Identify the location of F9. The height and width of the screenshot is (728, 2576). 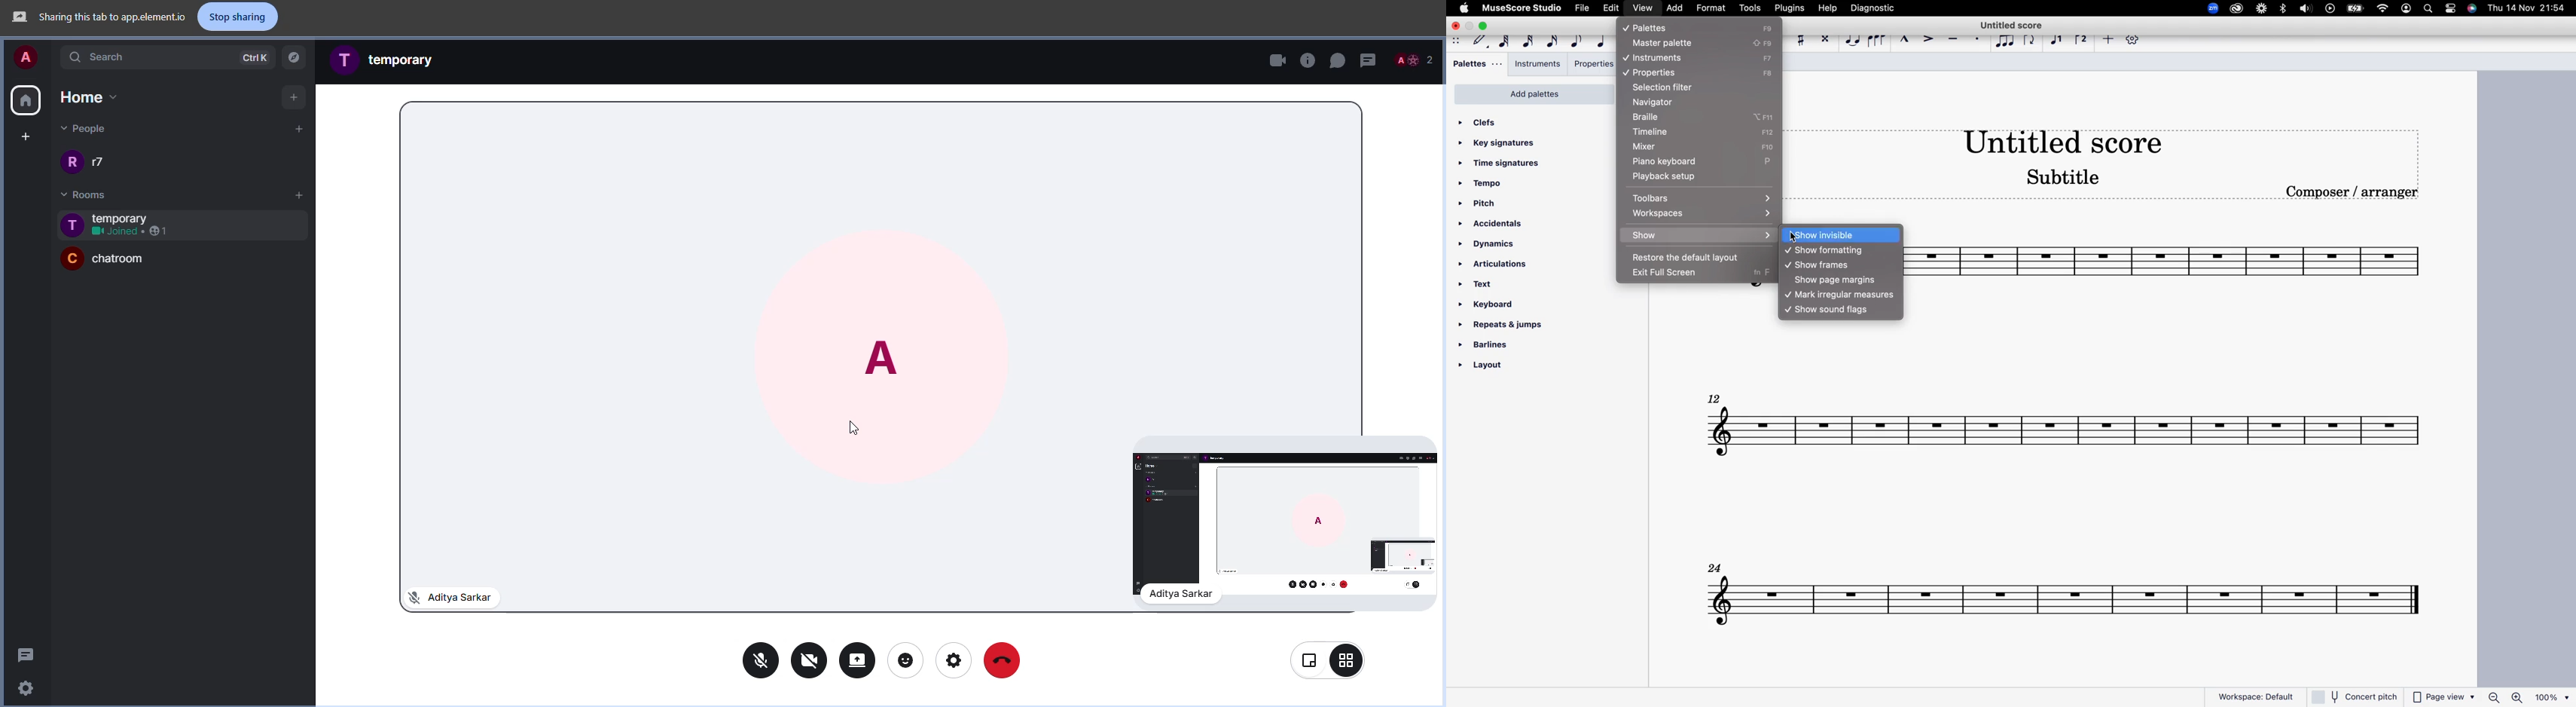
(1765, 44).